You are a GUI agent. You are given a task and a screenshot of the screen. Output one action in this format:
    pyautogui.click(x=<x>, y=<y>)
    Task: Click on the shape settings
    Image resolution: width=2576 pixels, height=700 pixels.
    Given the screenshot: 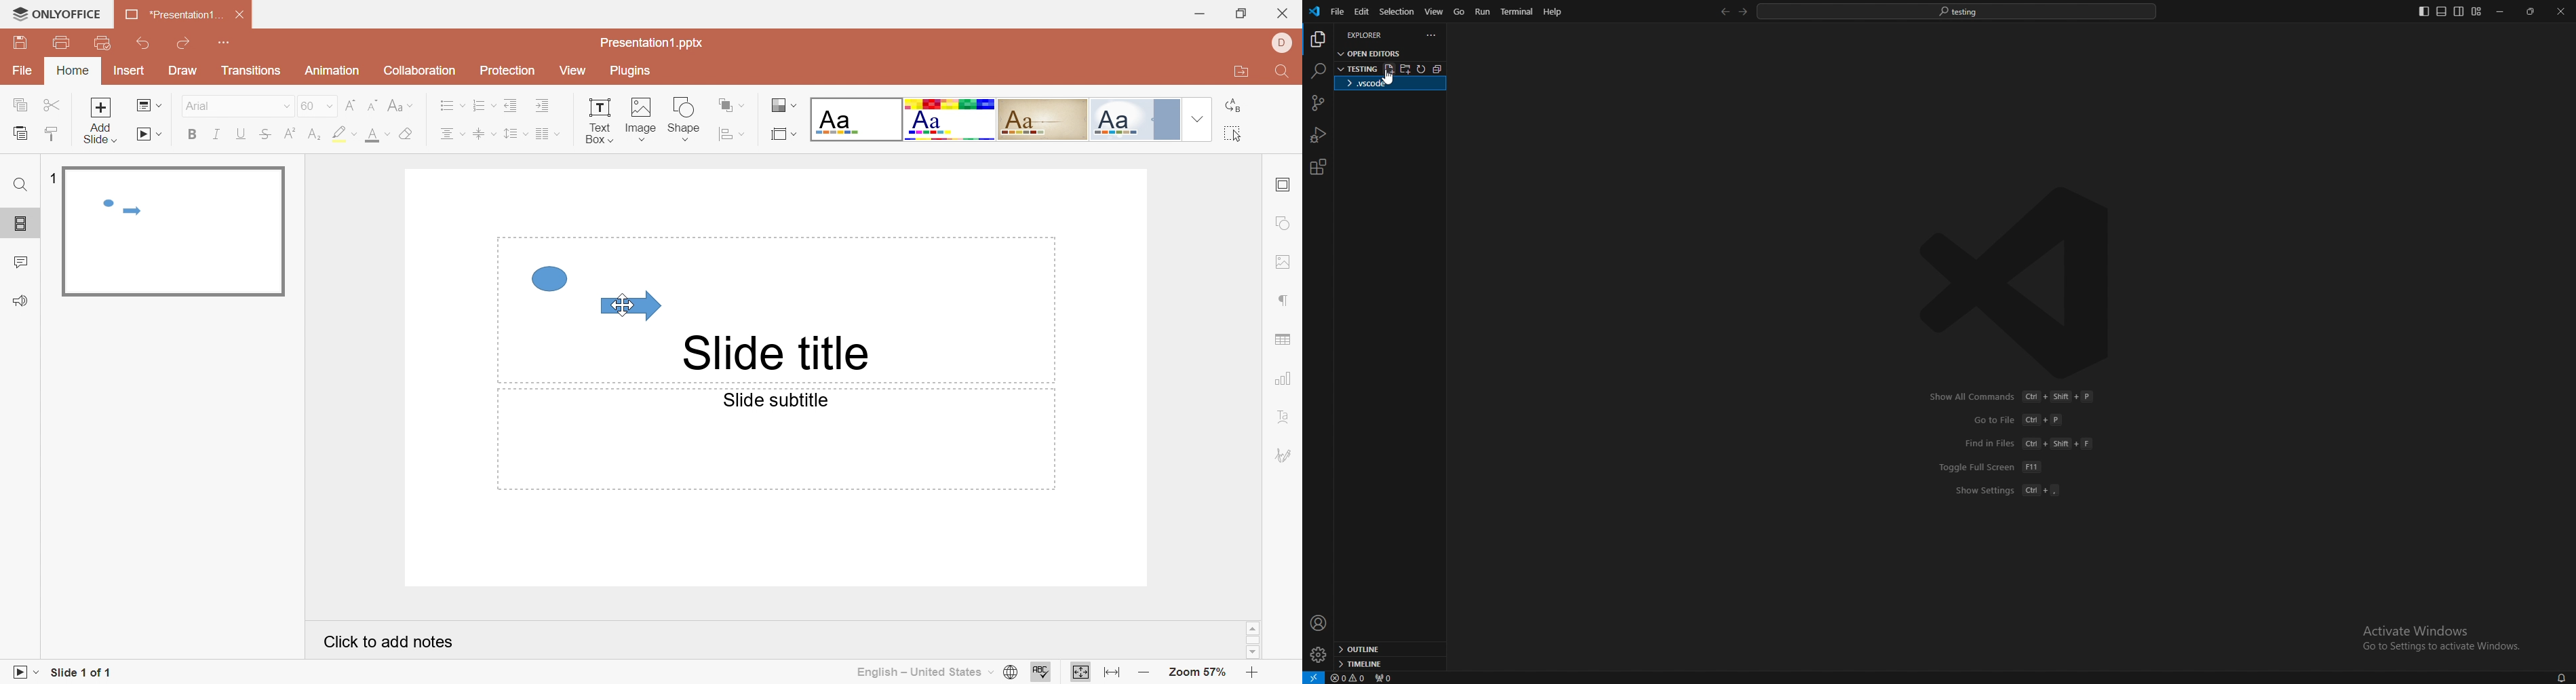 What is the action you would take?
    pyautogui.click(x=1281, y=225)
    